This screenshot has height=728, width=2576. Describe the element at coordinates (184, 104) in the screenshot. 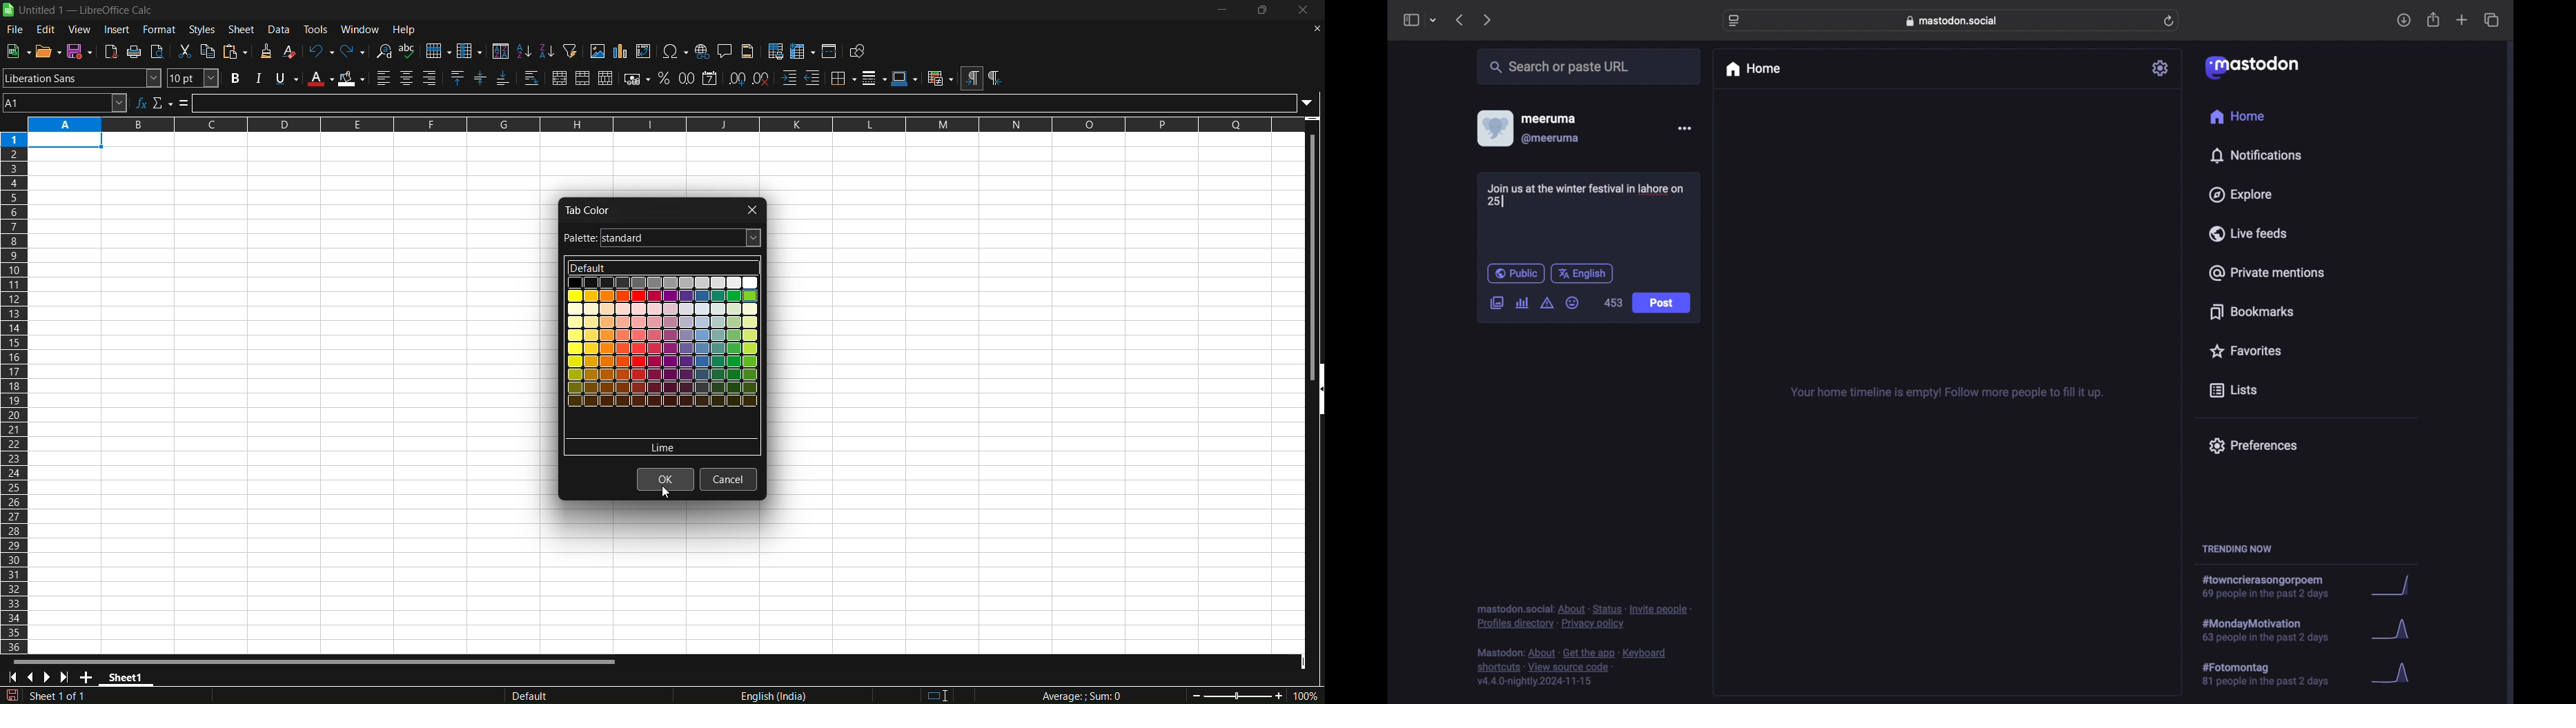

I see `formula` at that location.